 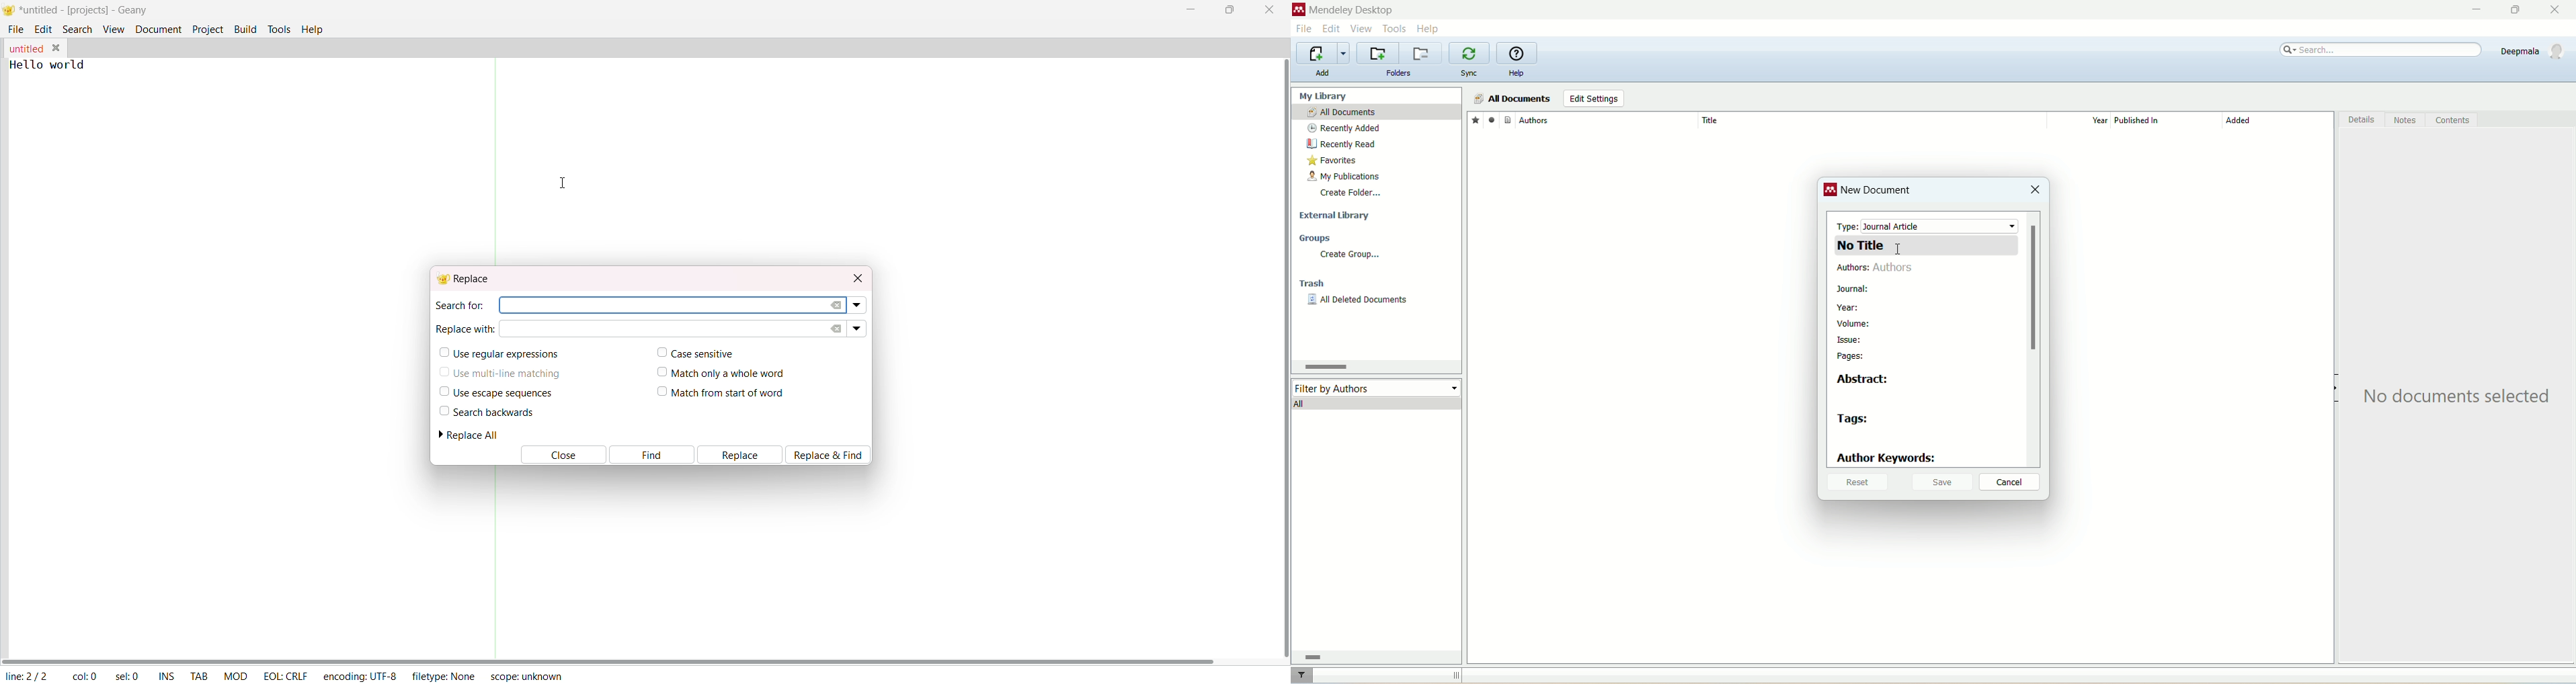 What do you see at coordinates (1854, 289) in the screenshot?
I see `journal` at bounding box center [1854, 289].